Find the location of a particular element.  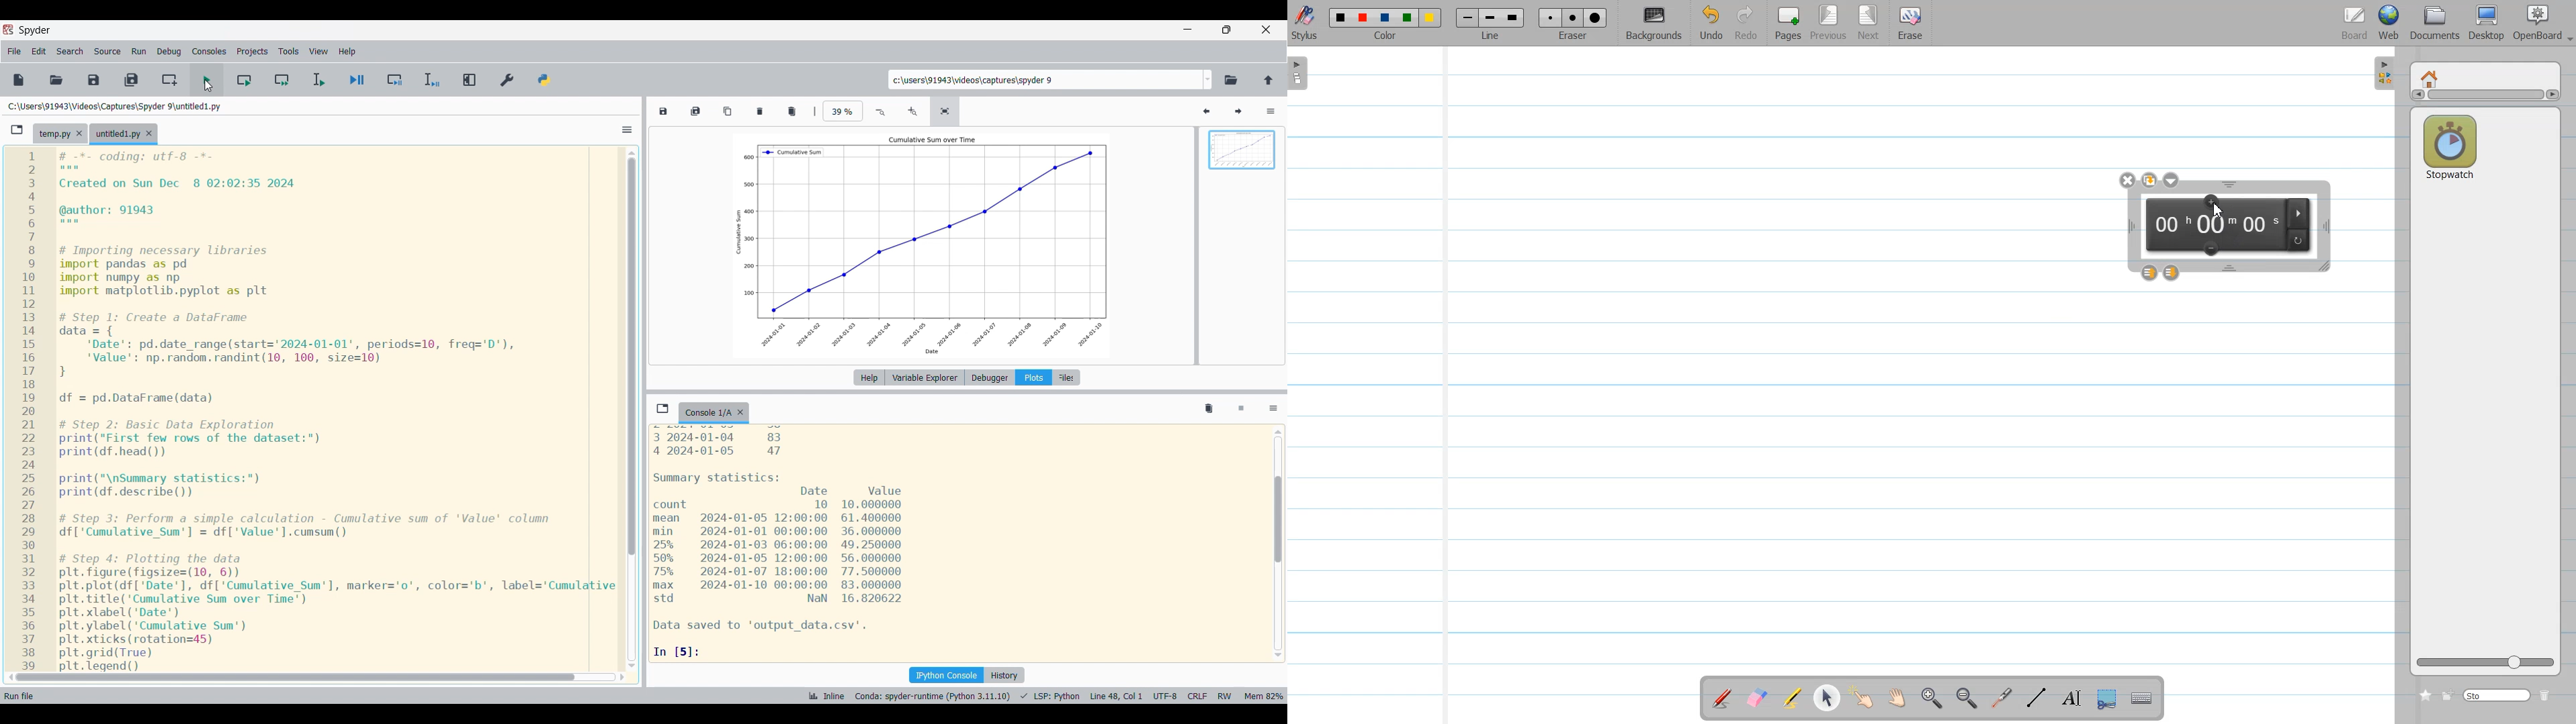

Run current cell is located at coordinates (246, 74).